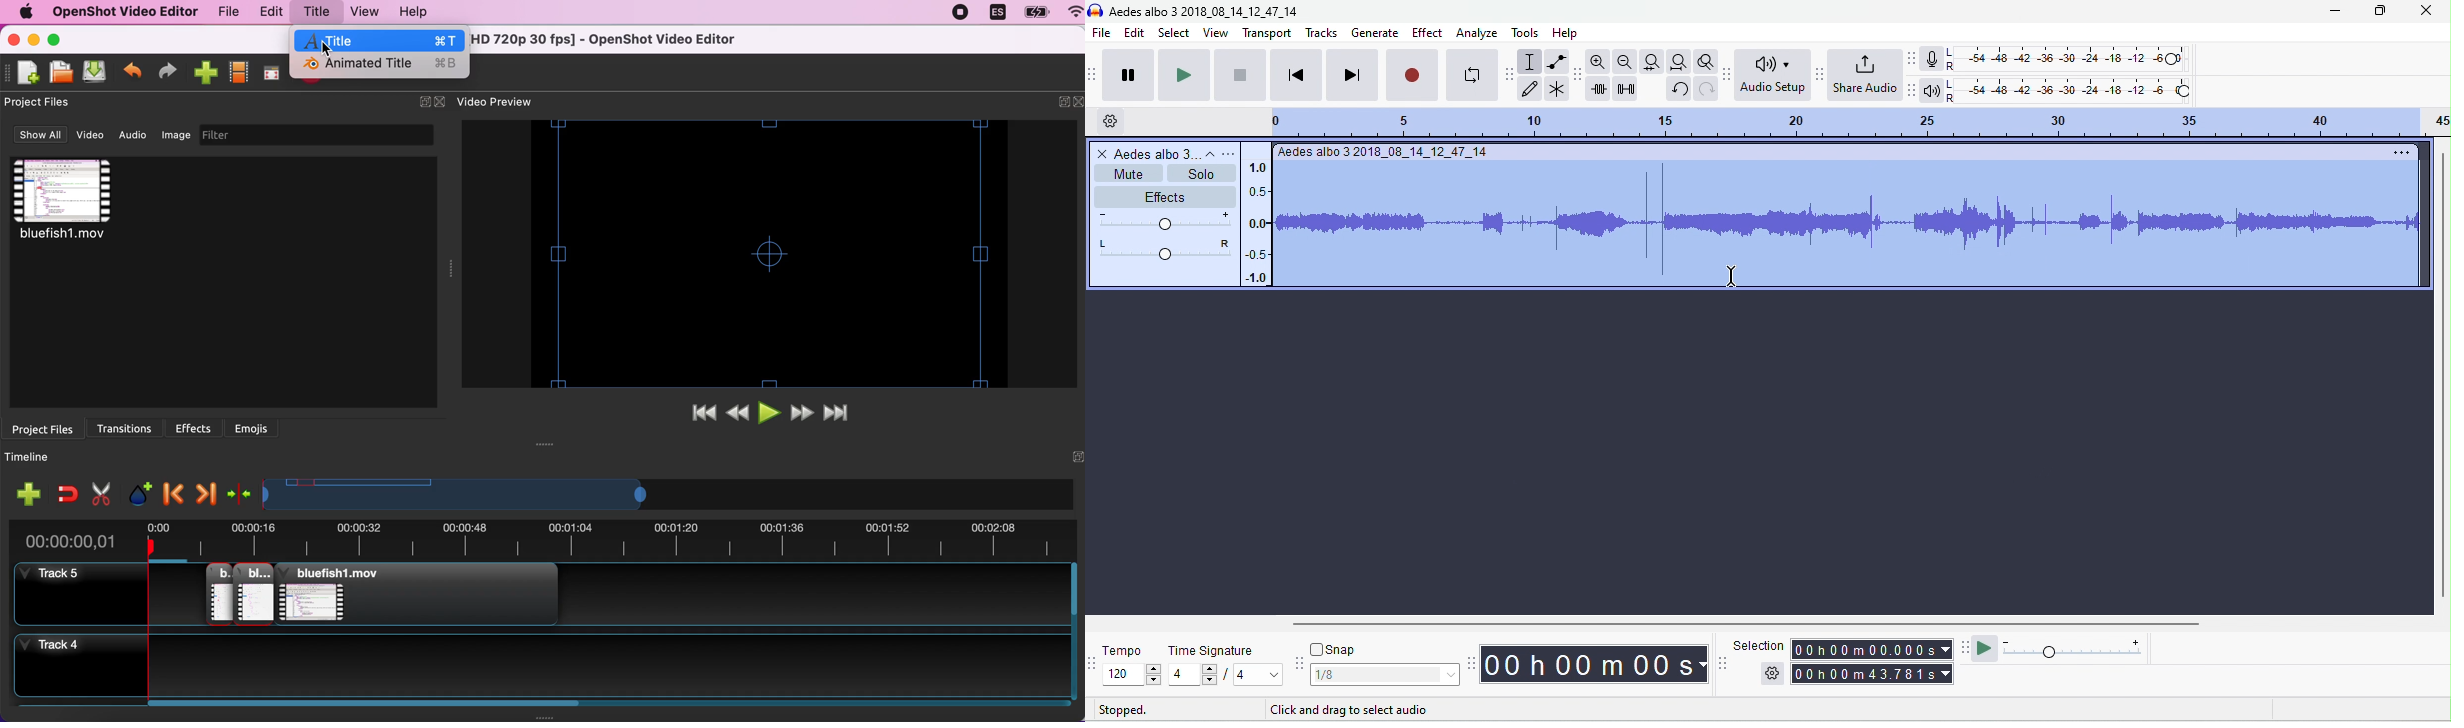 Image resolution: width=2464 pixels, height=728 pixels. I want to click on amplitude, so click(1260, 221).